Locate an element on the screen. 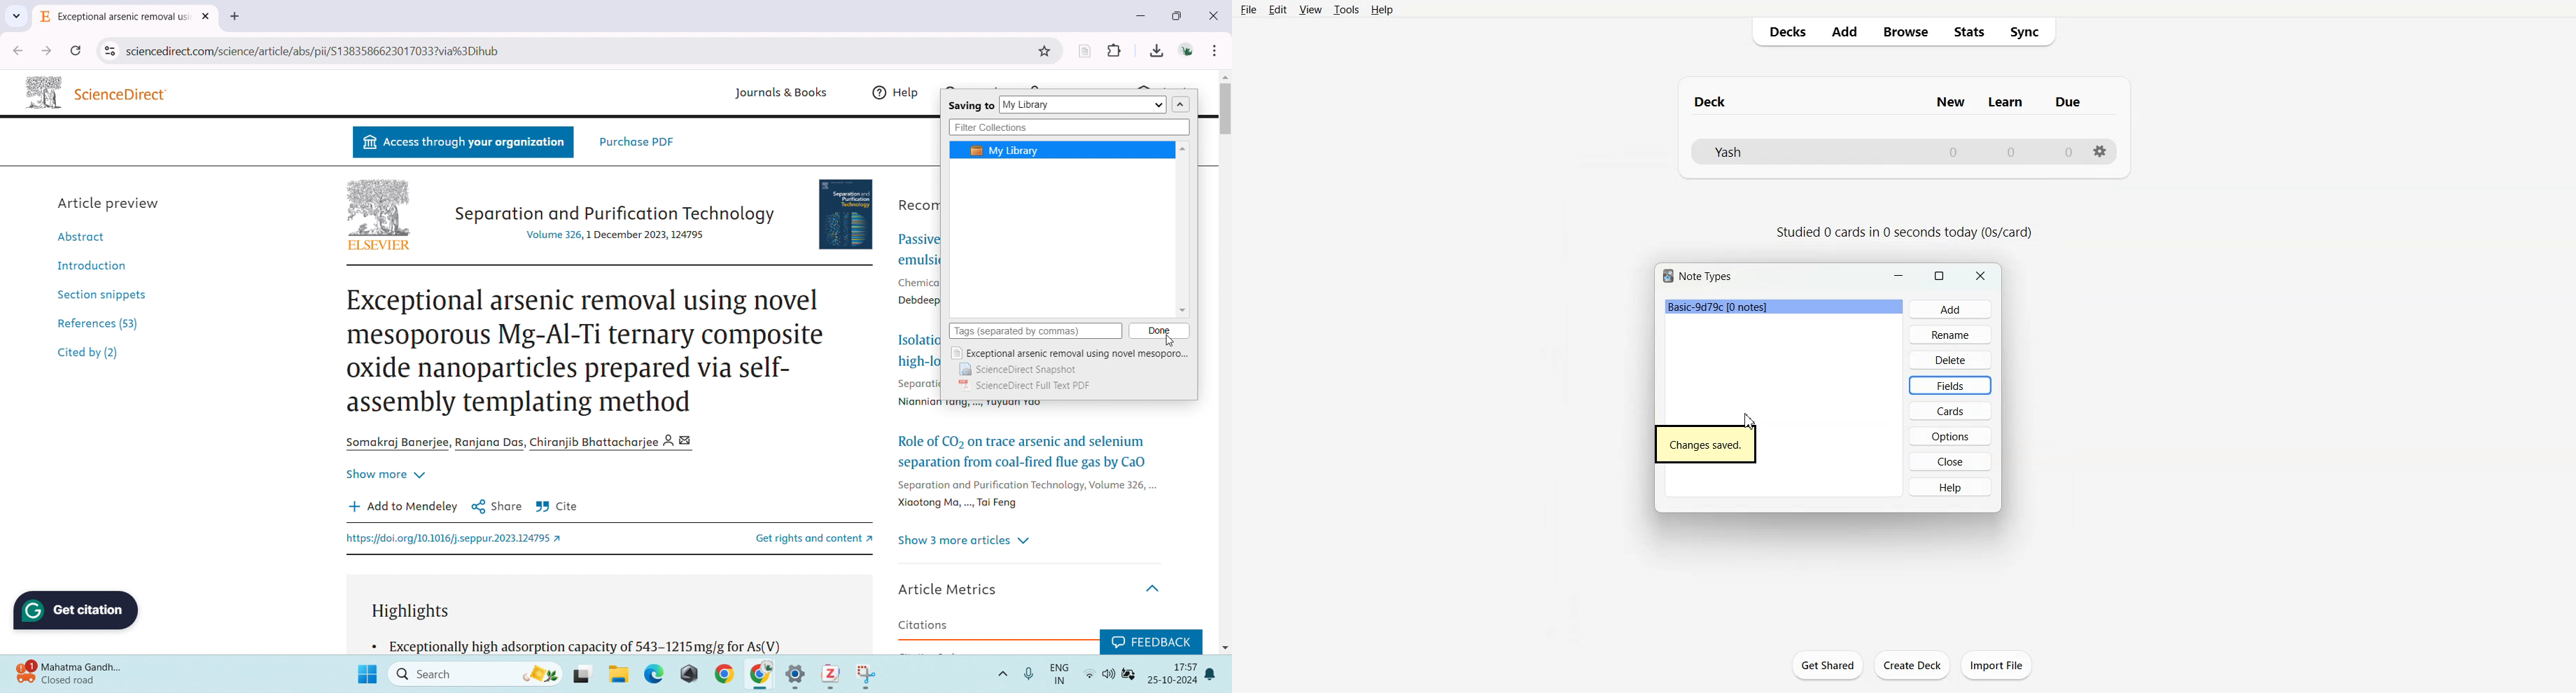 The width and height of the screenshot is (2576, 700). Delete is located at coordinates (1951, 360).